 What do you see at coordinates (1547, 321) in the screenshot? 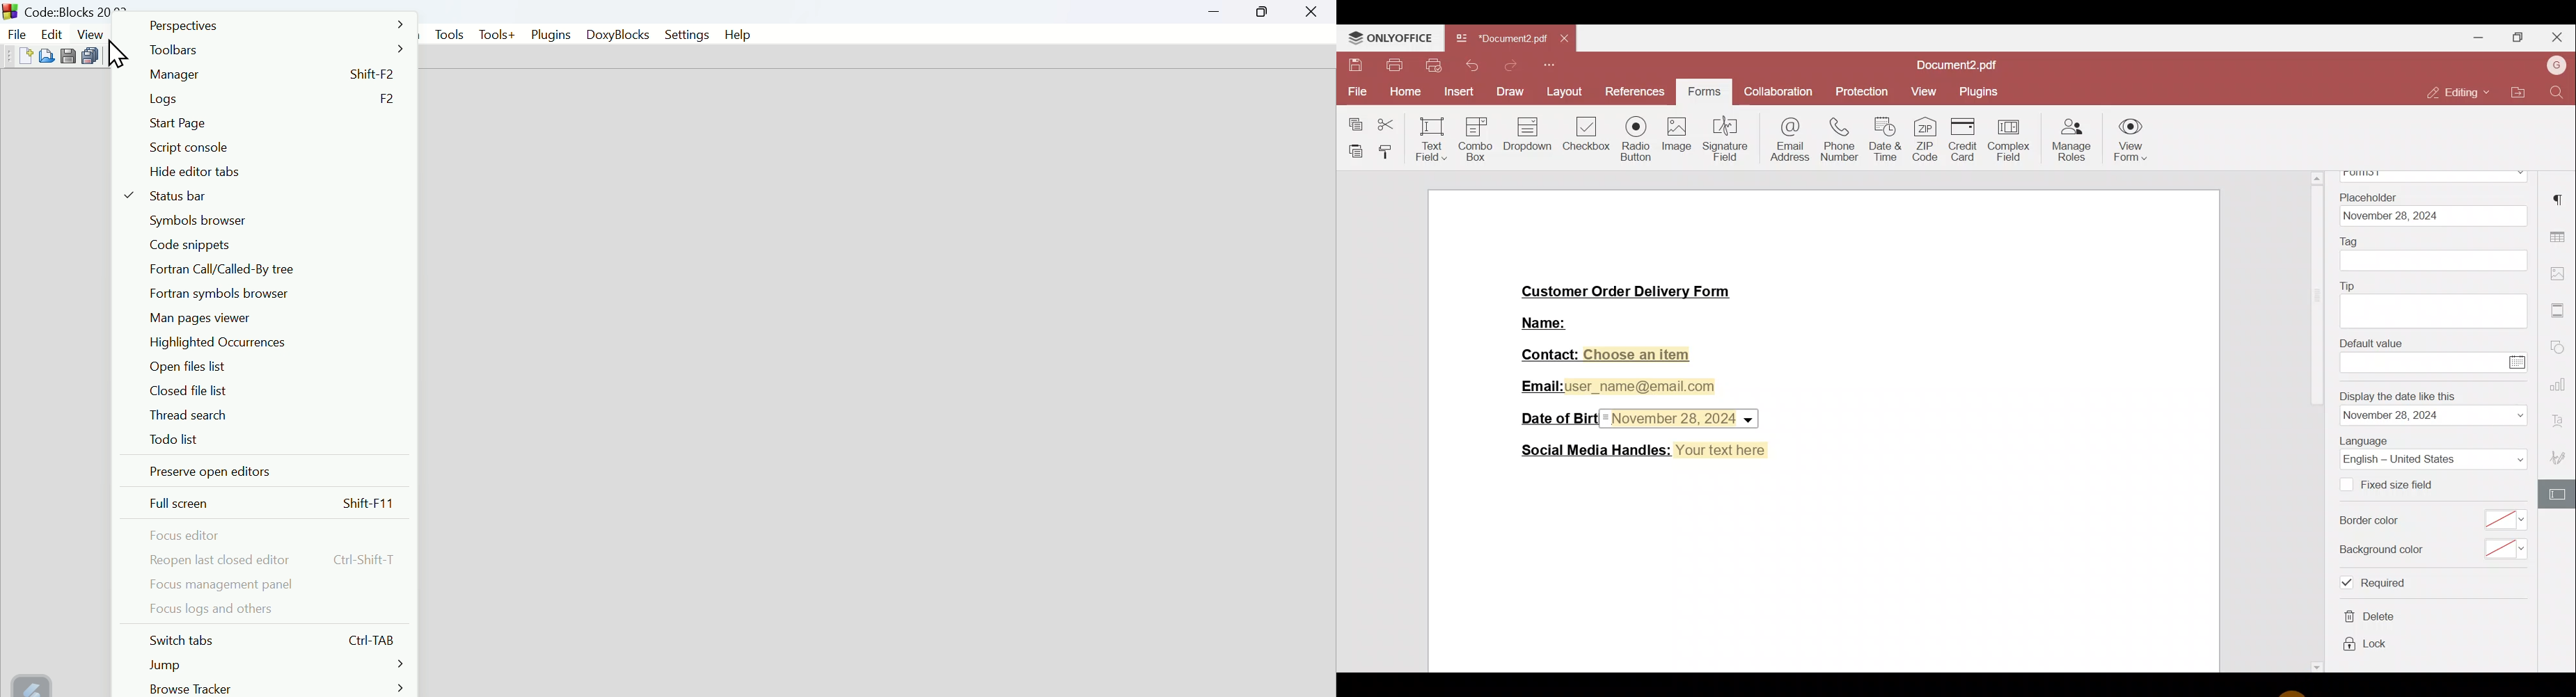
I see `Name:` at bounding box center [1547, 321].